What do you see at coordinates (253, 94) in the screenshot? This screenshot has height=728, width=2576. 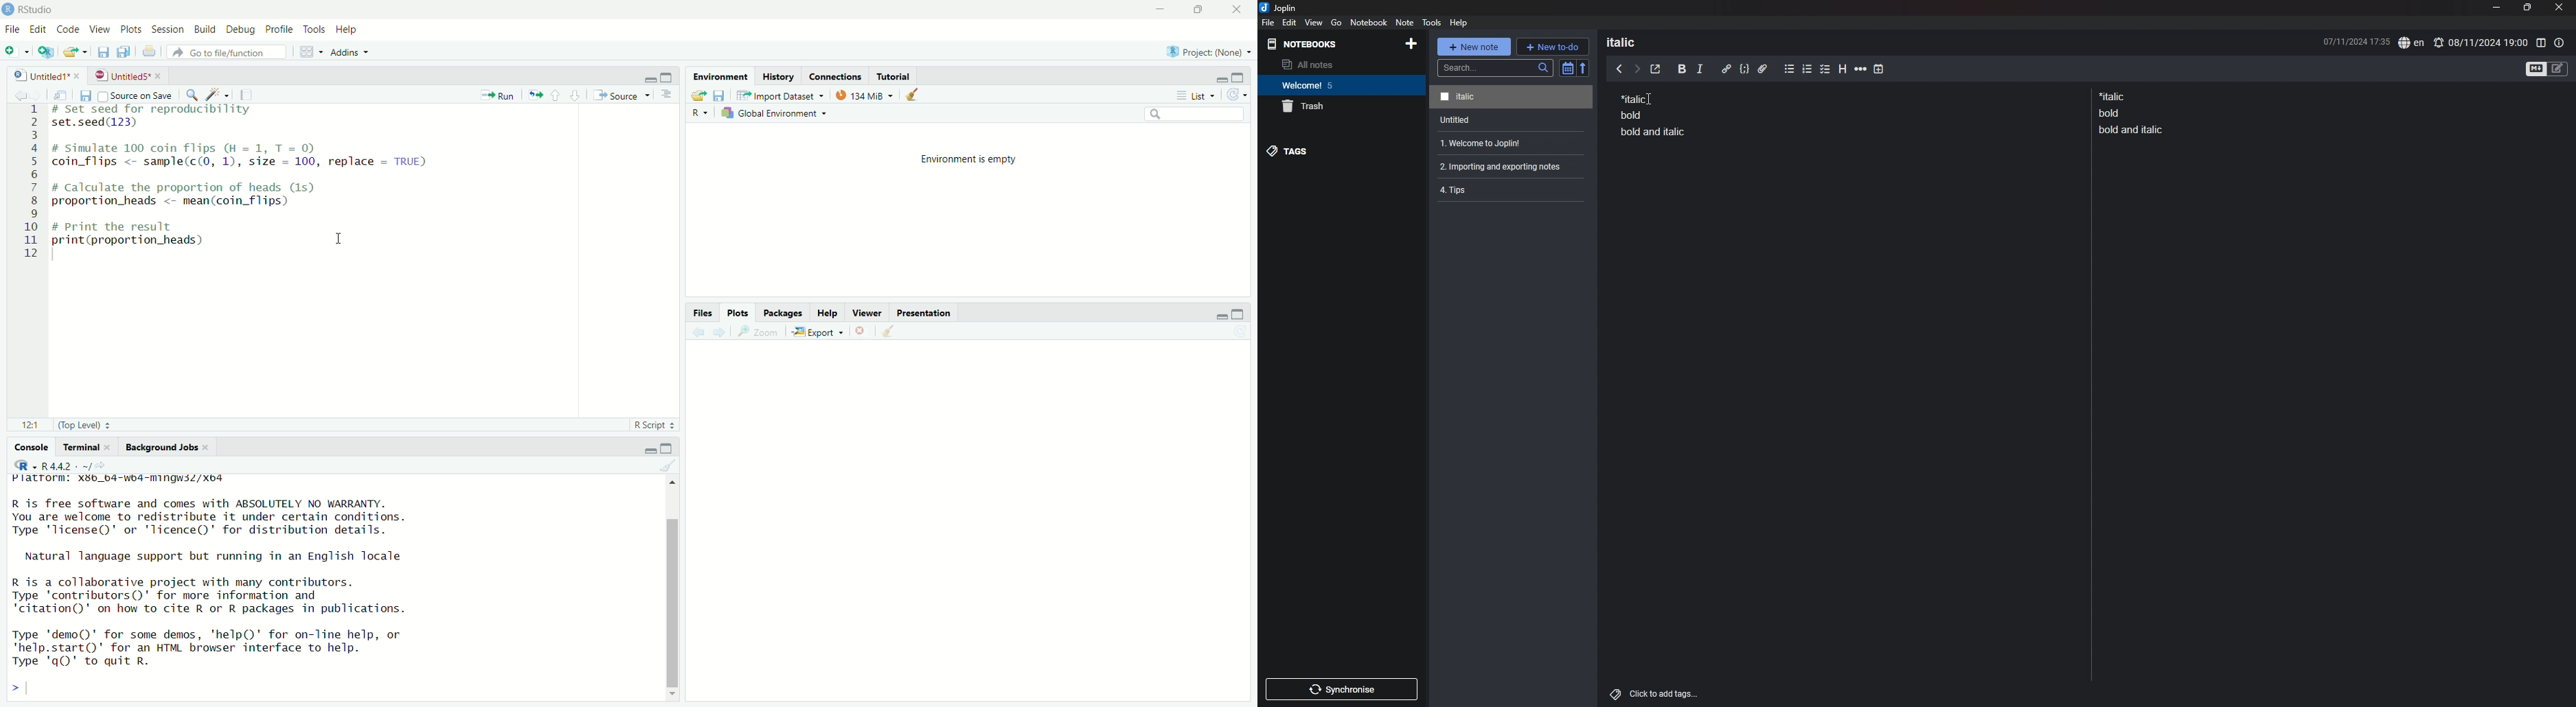 I see `compile report` at bounding box center [253, 94].